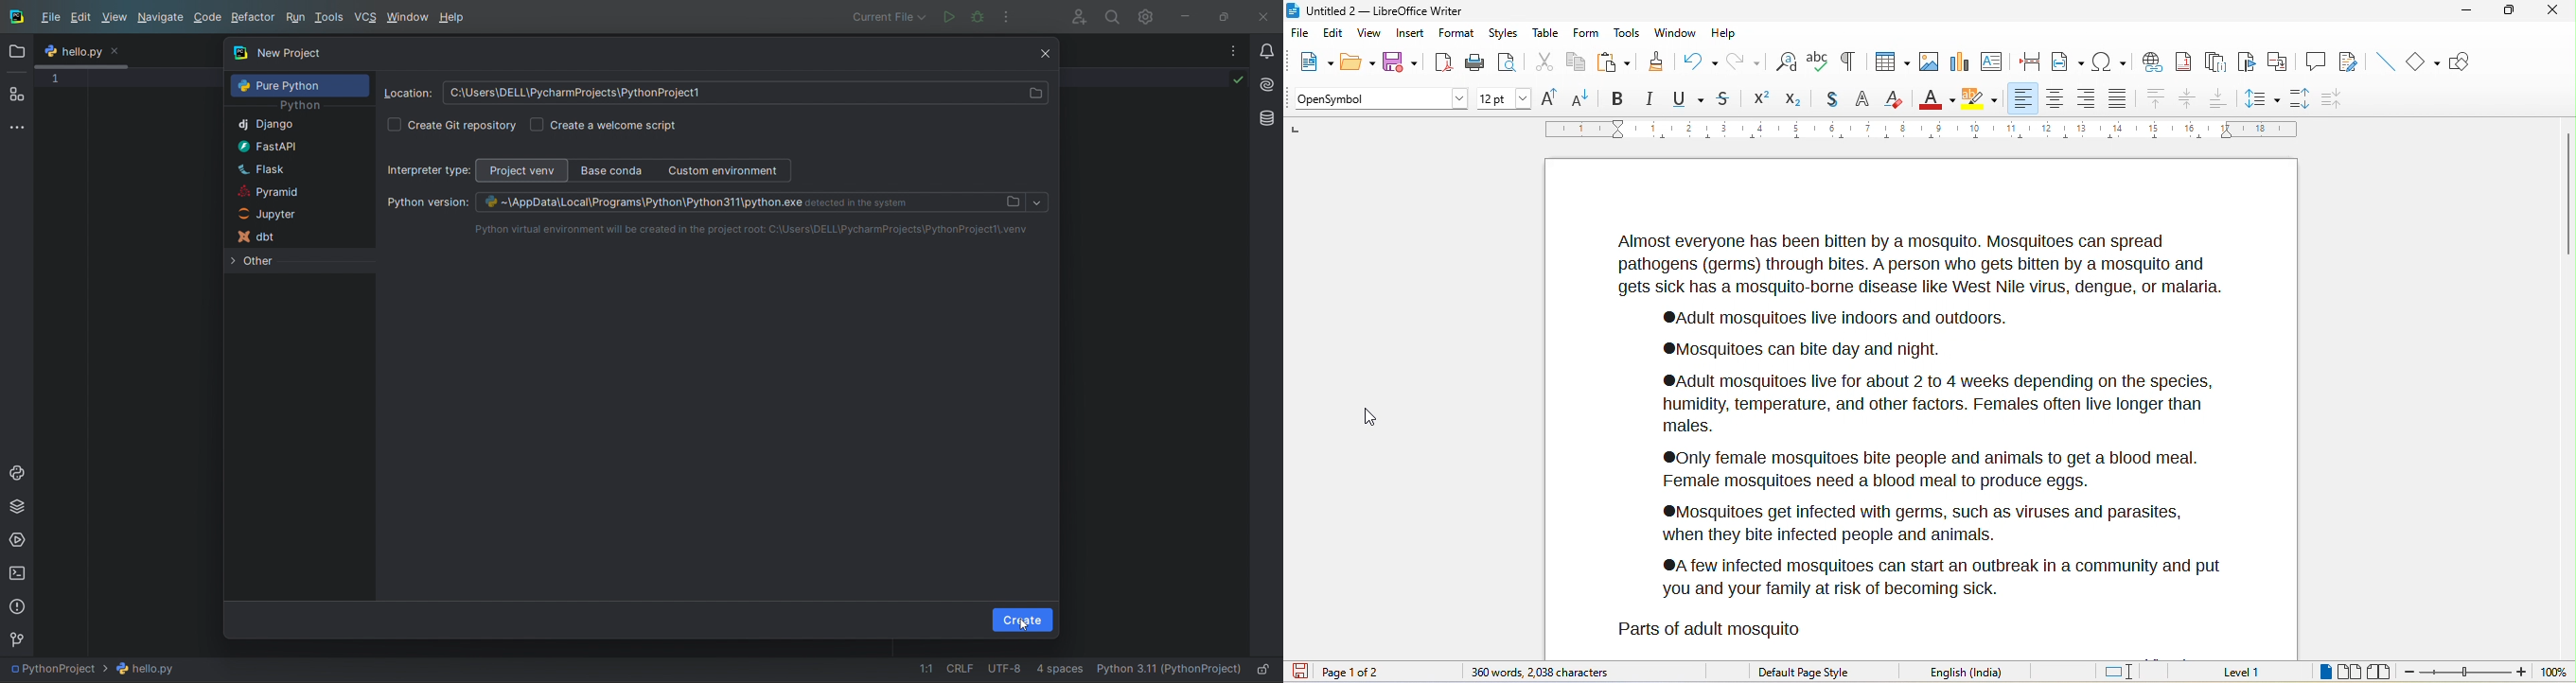  Describe the element at coordinates (1299, 34) in the screenshot. I see `file` at that location.